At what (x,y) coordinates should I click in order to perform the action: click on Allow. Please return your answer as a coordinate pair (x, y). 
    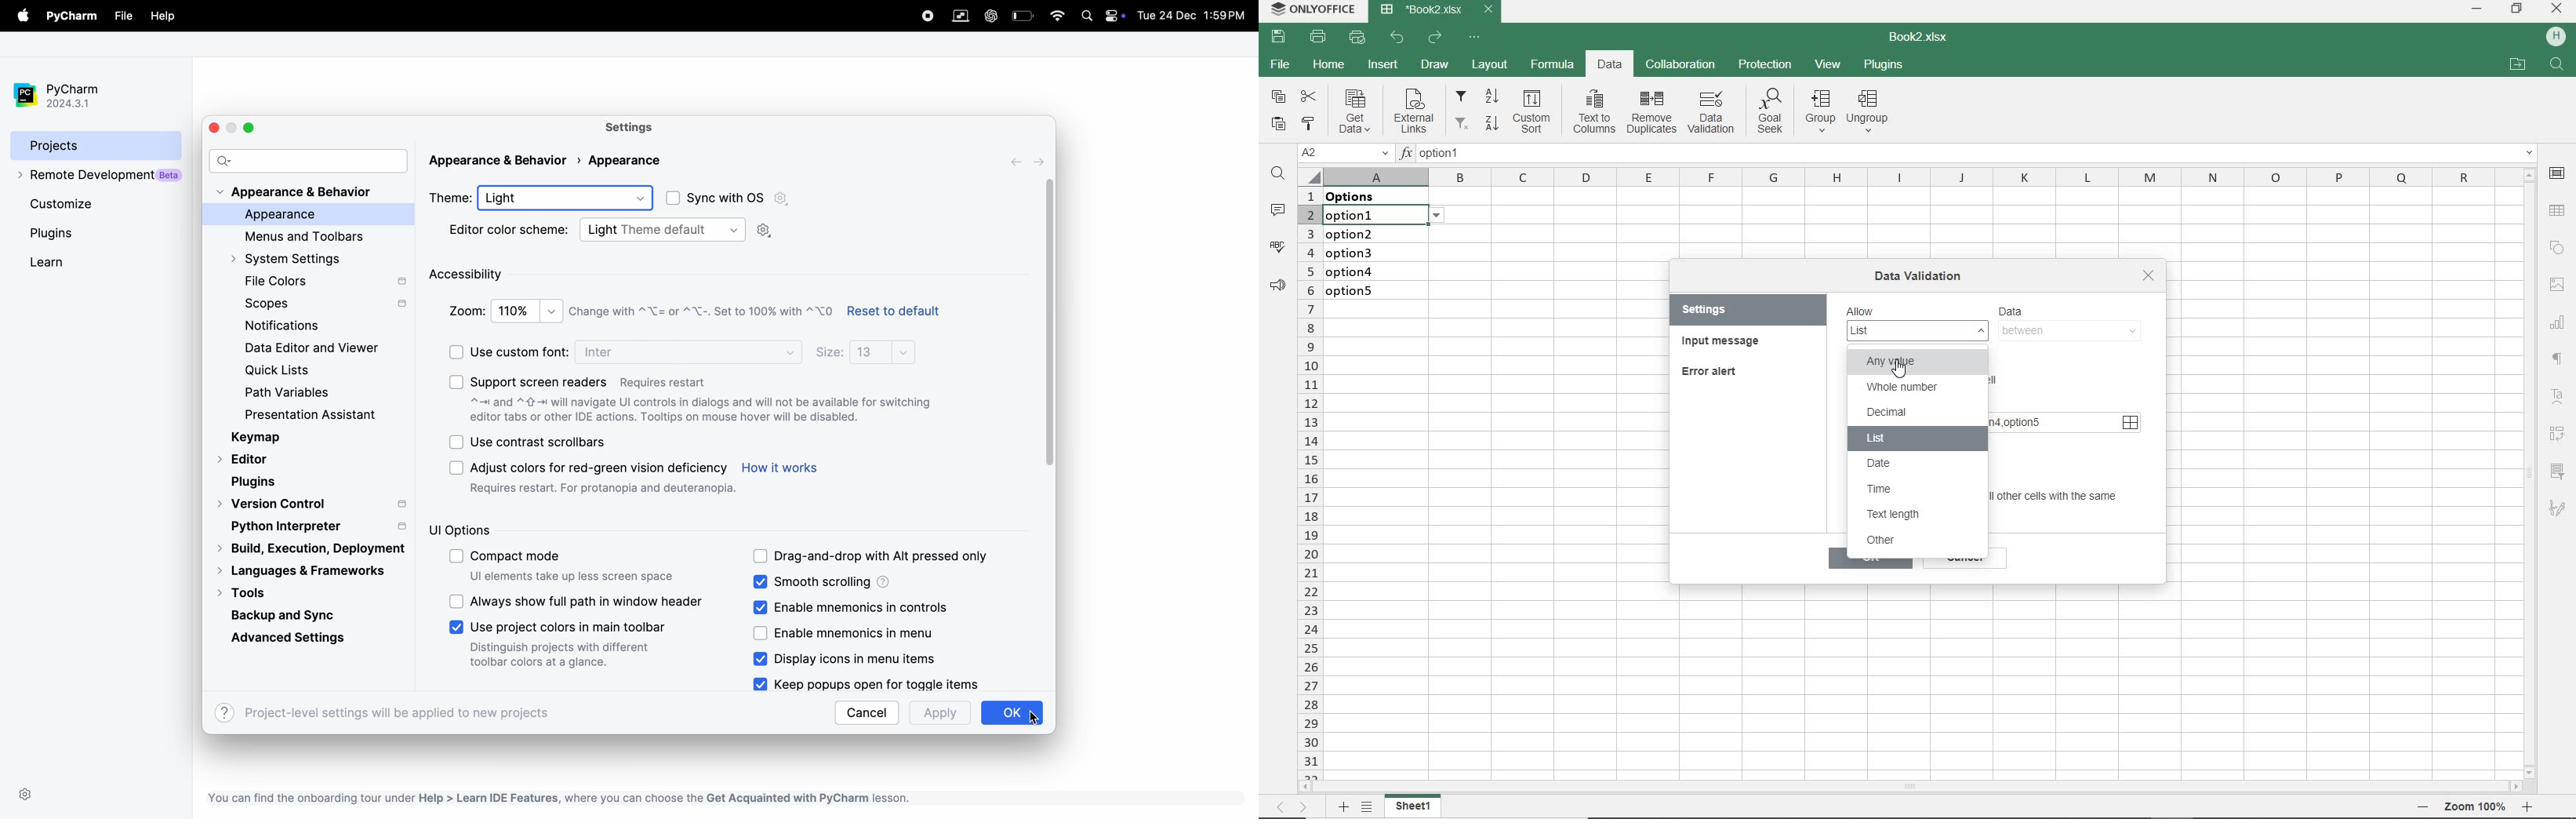
    Looking at the image, I should click on (1915, 310).